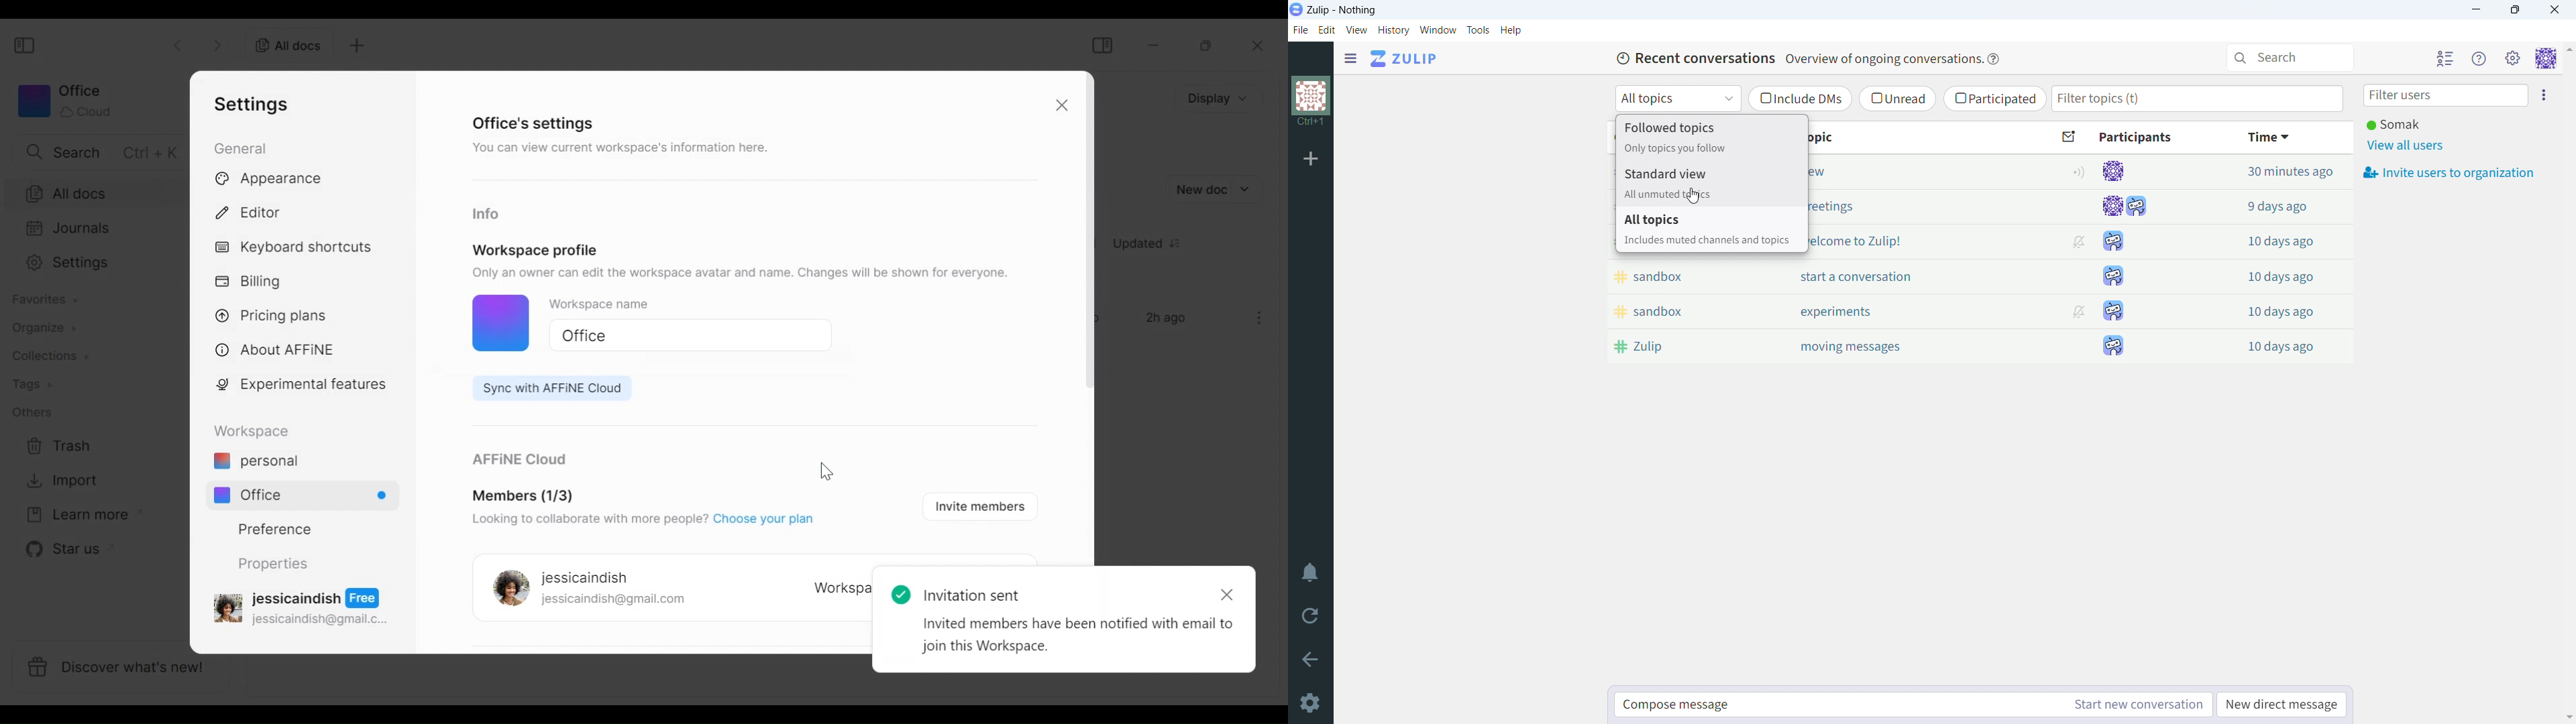  I want to click on Show/Hide Sidebar, so click(1102, 45).